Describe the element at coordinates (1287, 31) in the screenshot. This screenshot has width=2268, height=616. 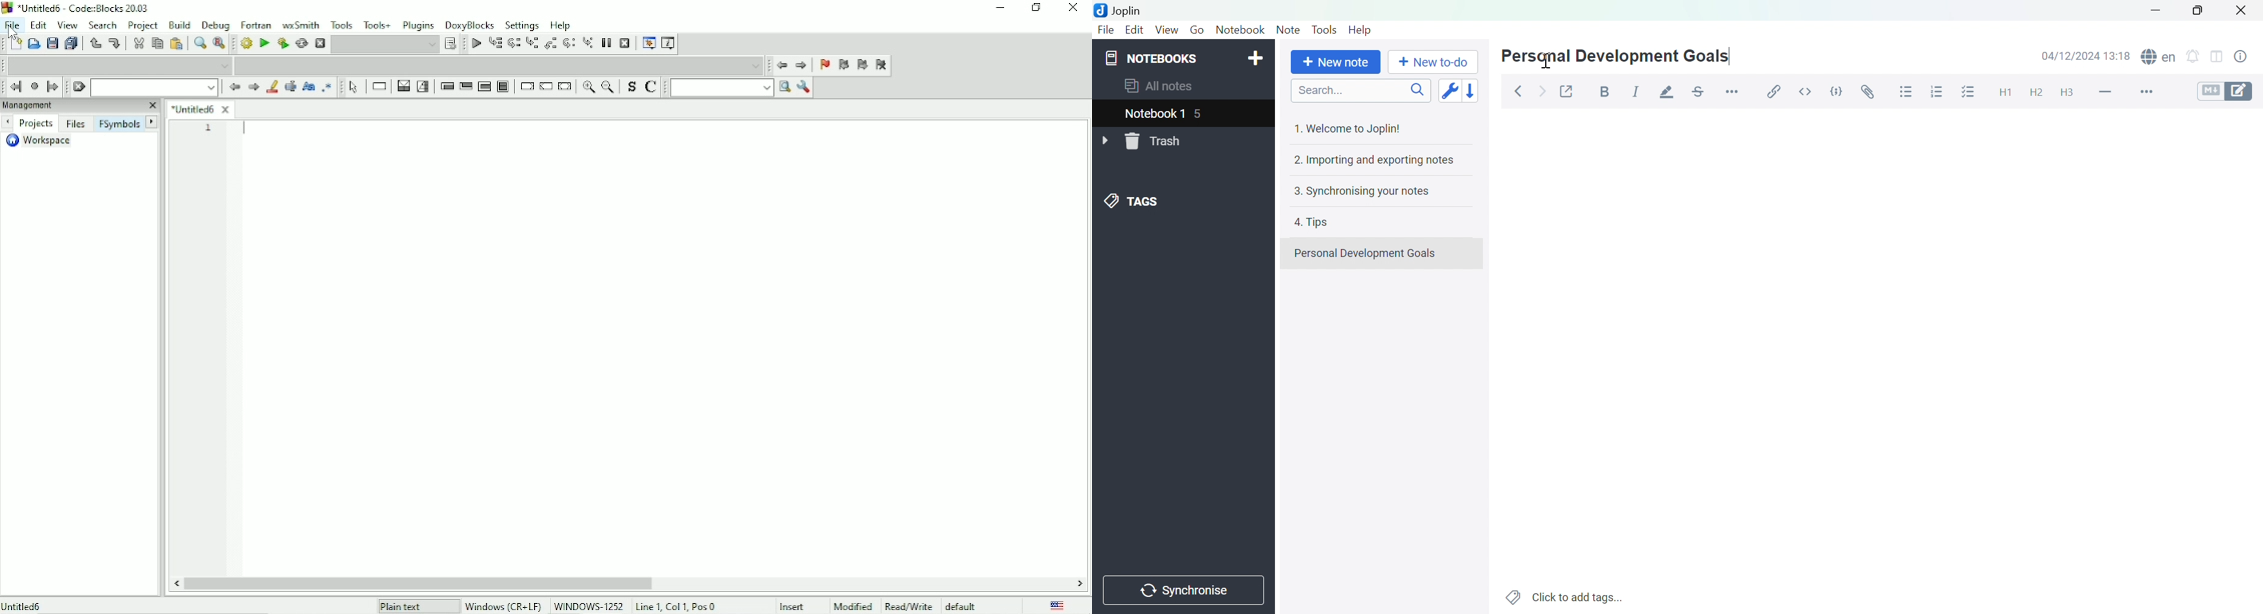
I see `Note` at that location.